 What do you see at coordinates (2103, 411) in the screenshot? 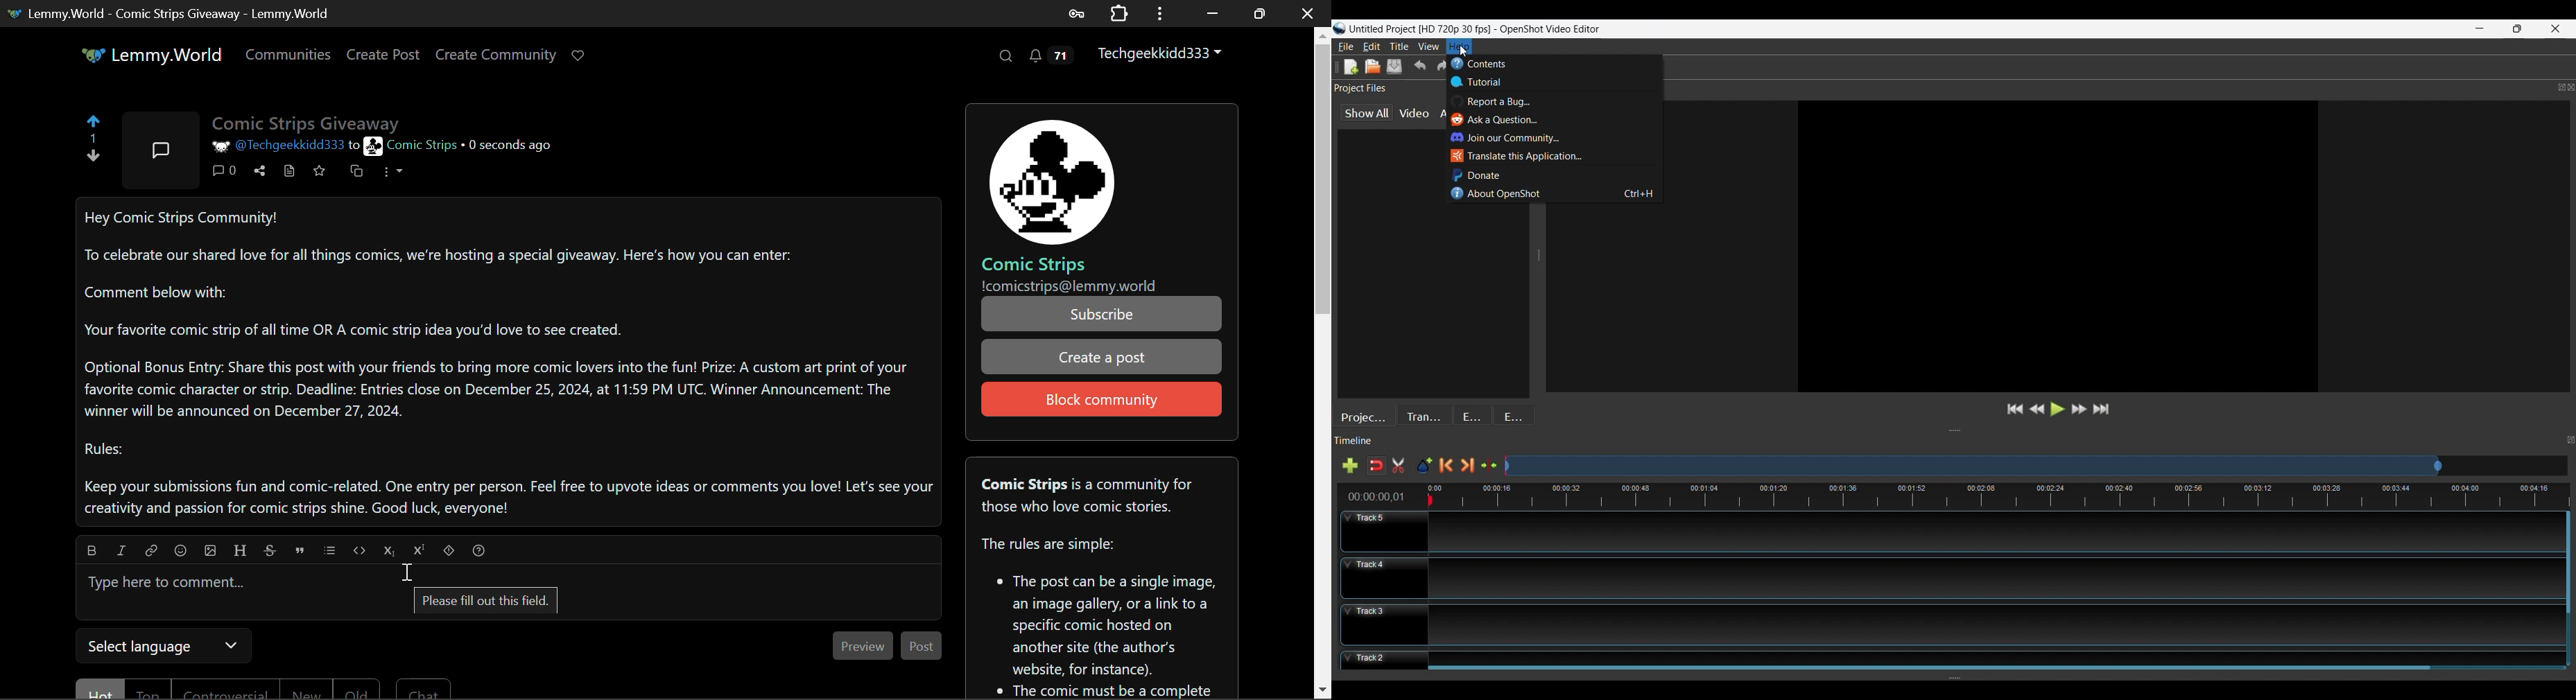
I see `Jump to End` at bounding box center [2103, 411].